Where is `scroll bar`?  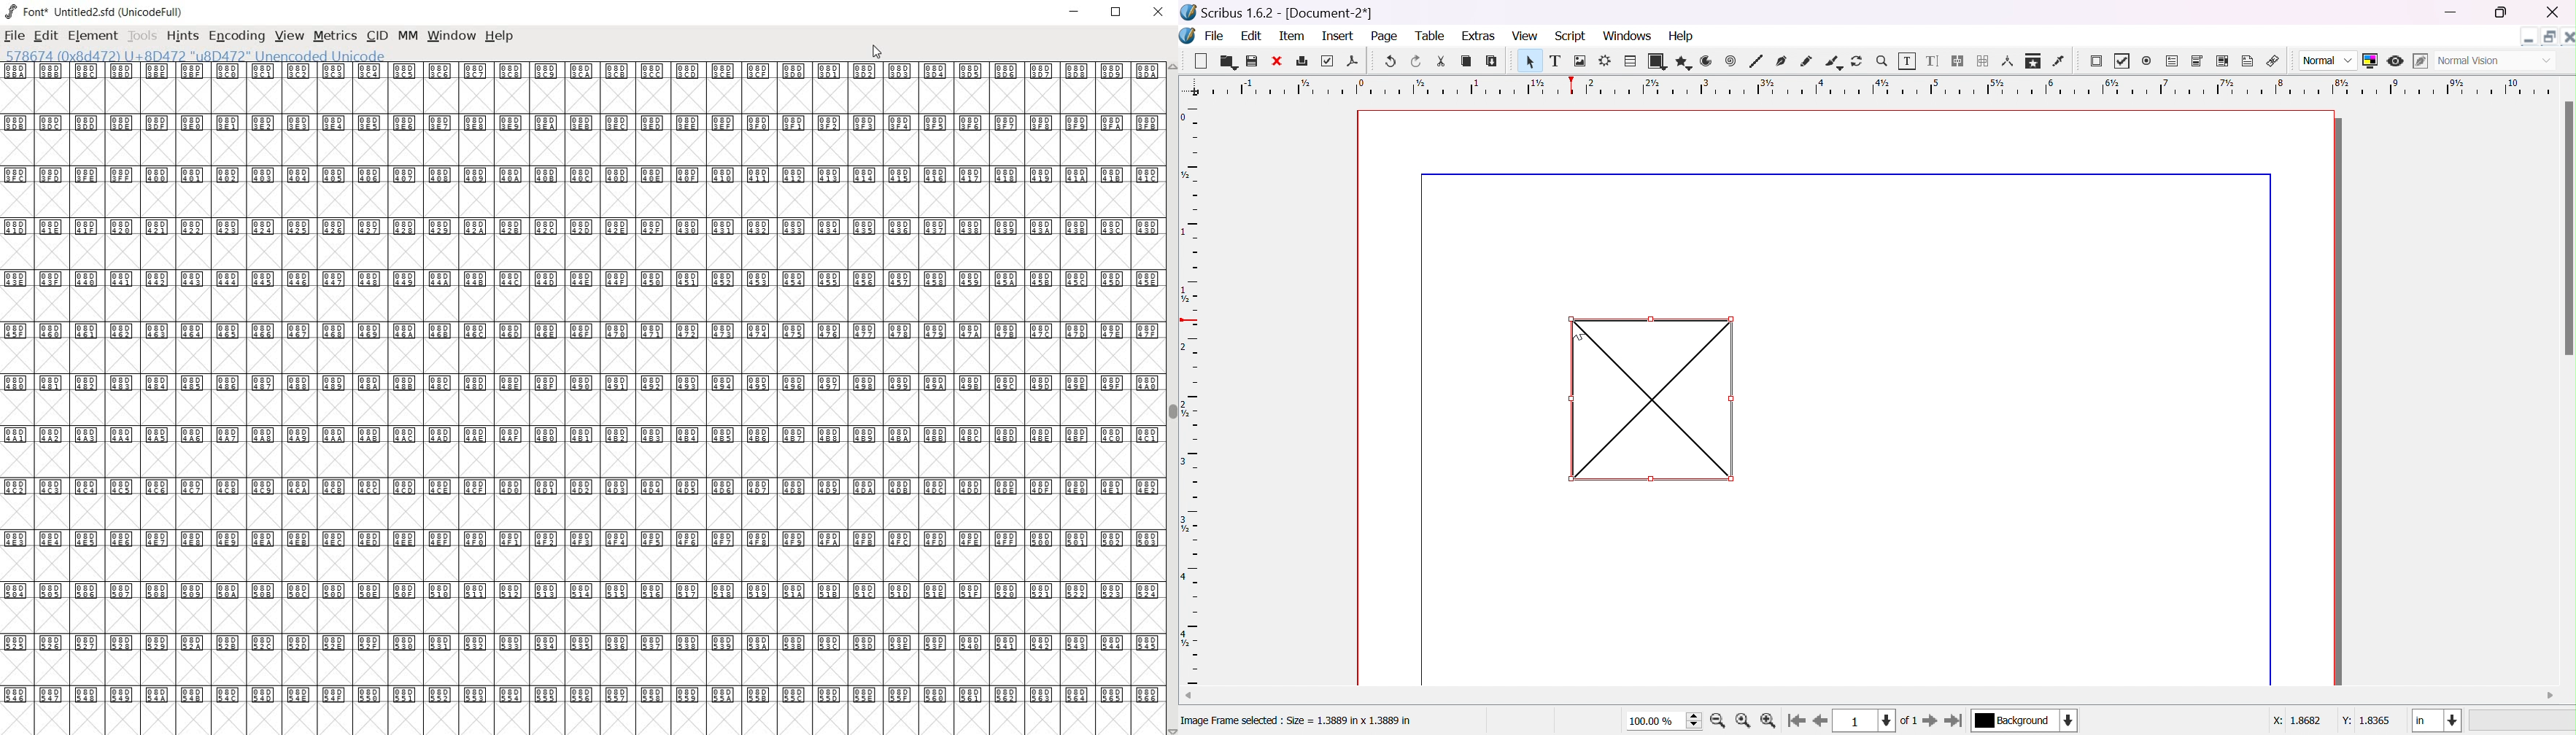
scroll bar is located at coordinates (2567, 228).